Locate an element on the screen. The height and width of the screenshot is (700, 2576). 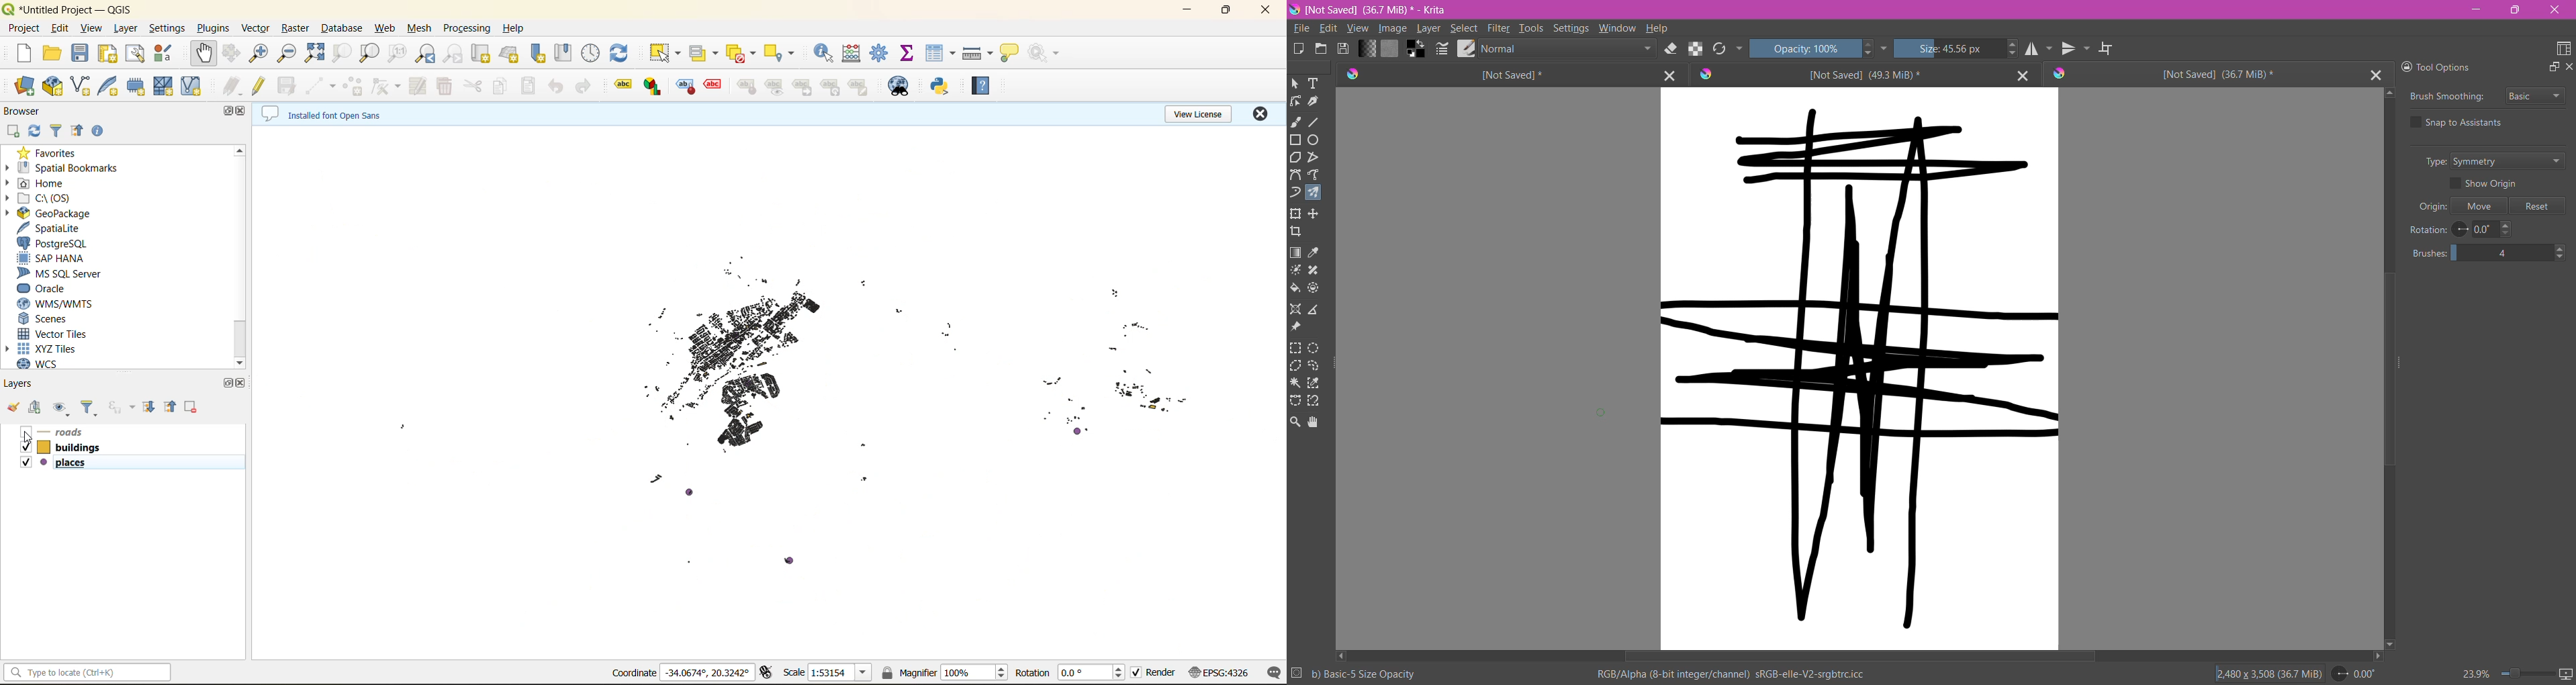
Polygonal Selection Tool is located at coordinates (1296, 365).